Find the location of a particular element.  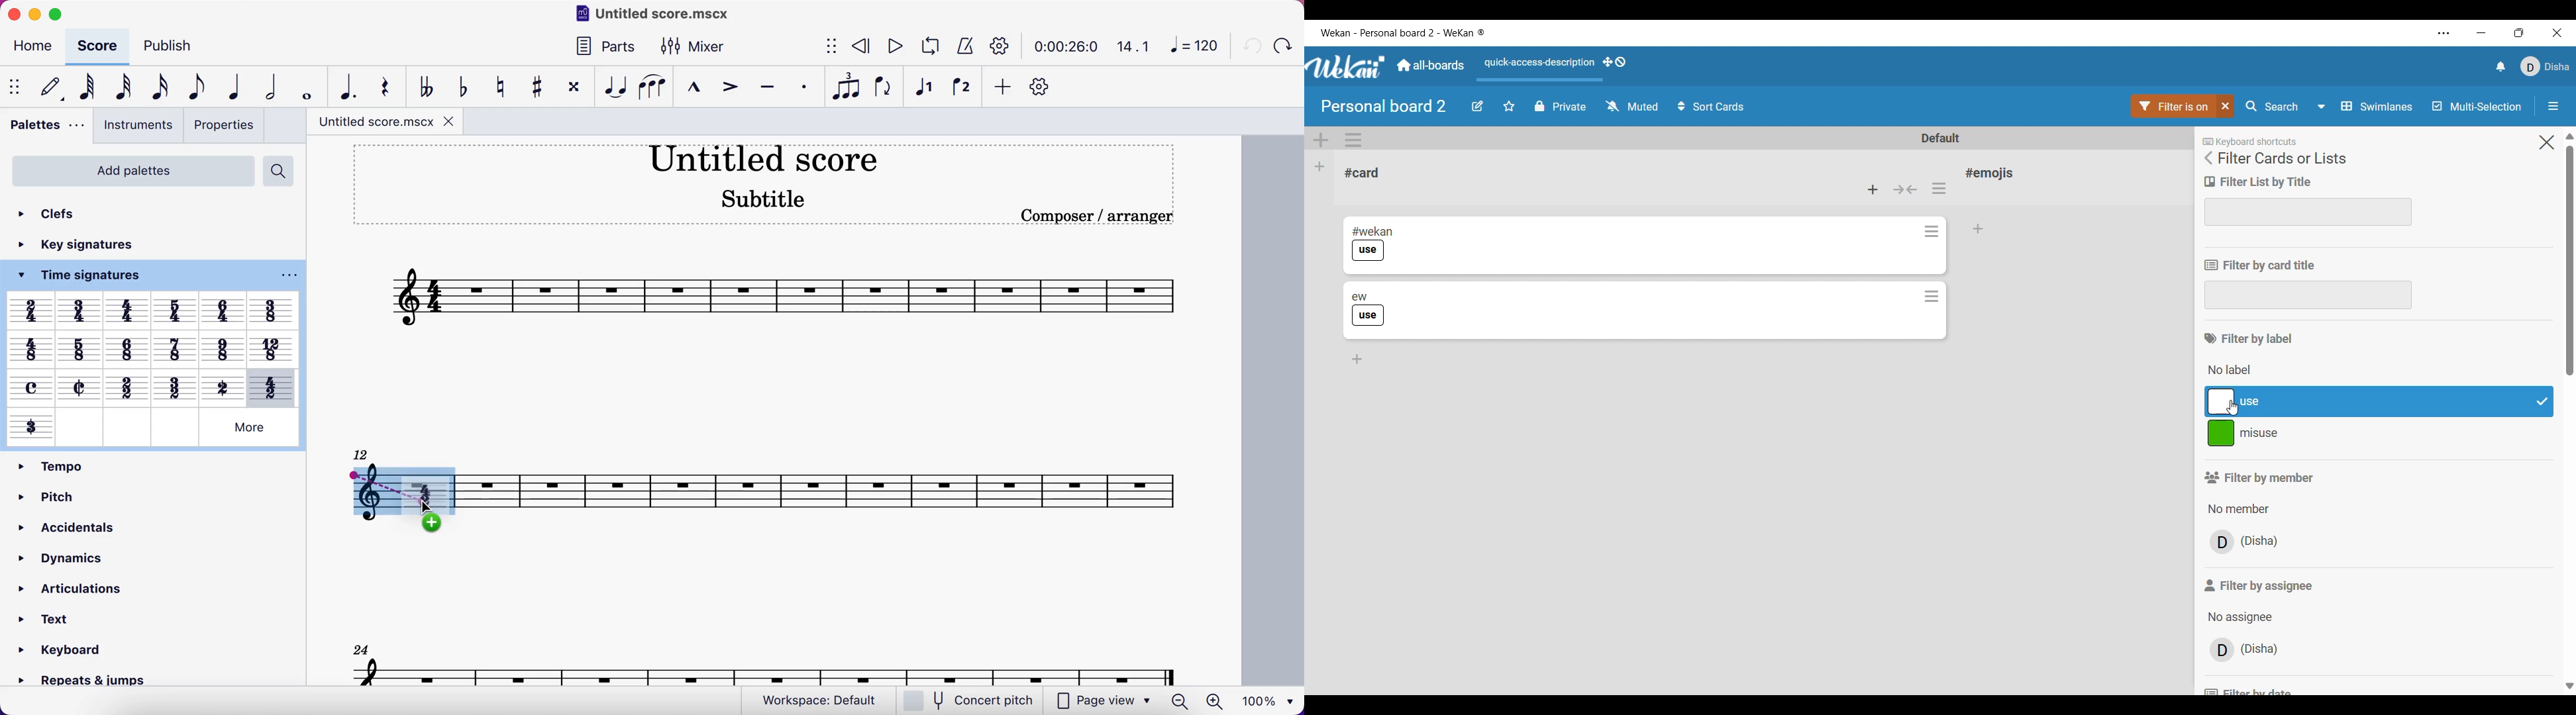

Settings and more is located at coordinates (2444, 33).